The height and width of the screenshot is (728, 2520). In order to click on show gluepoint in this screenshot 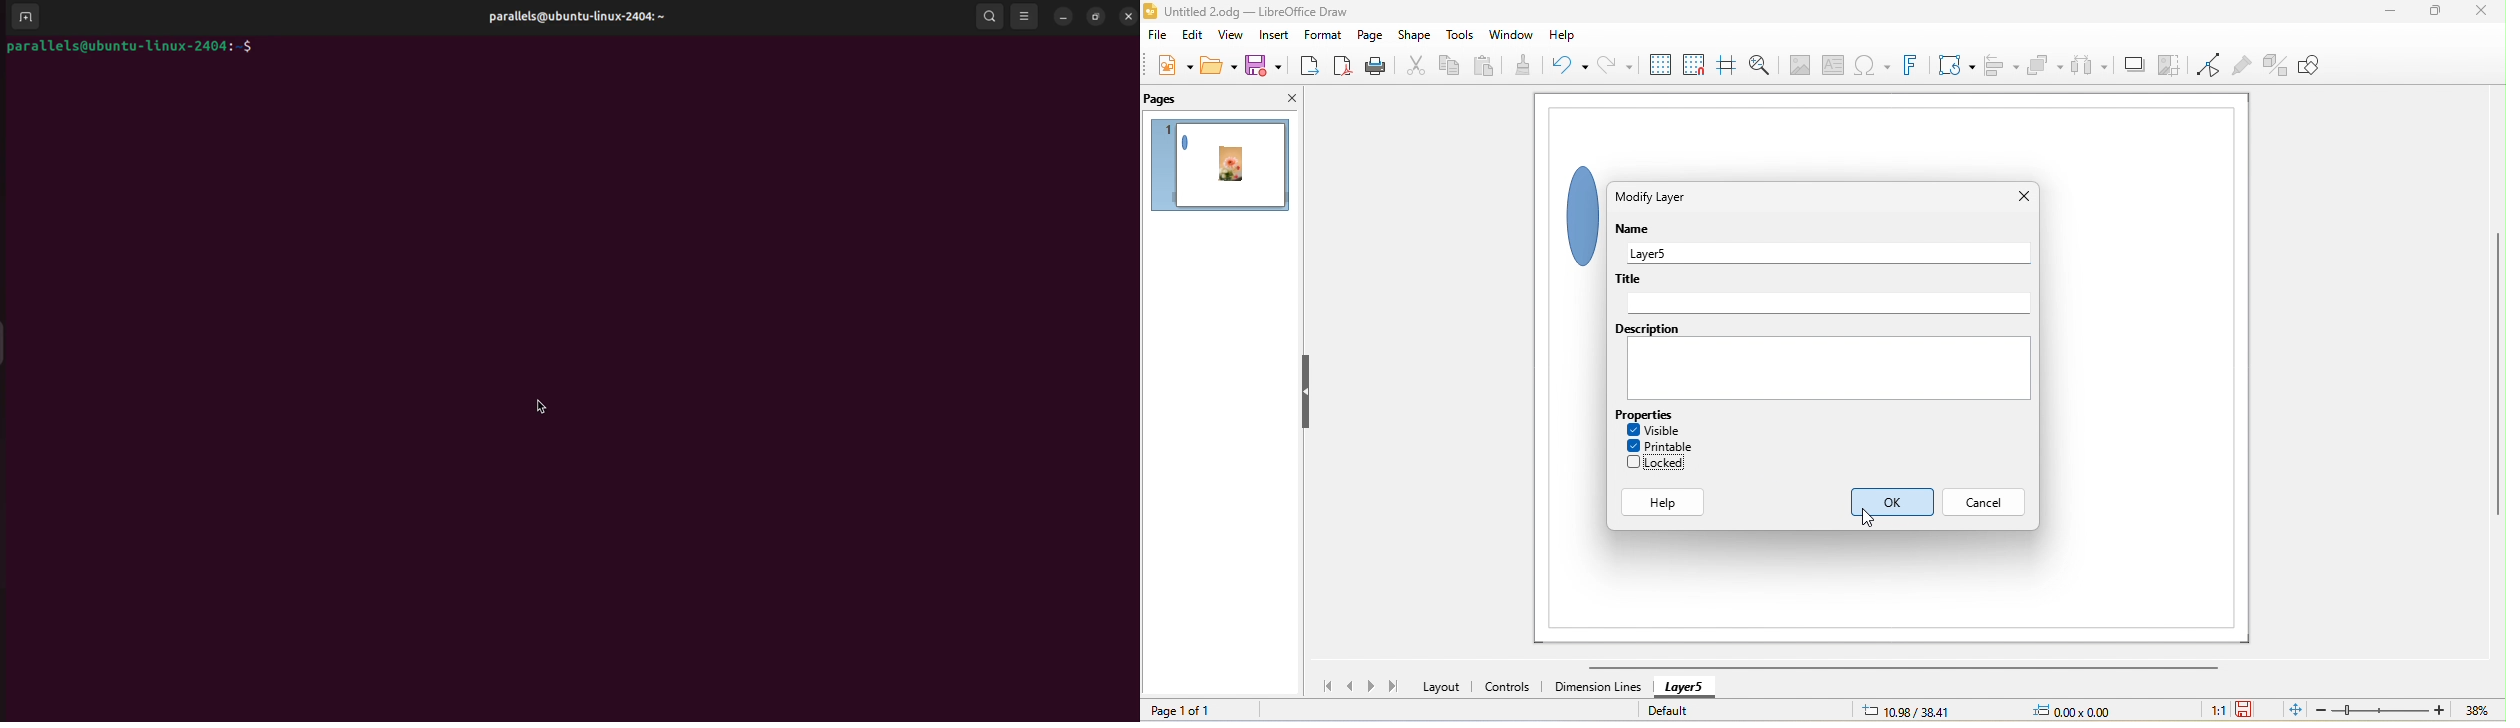, I will do `click(2243, 66)`.